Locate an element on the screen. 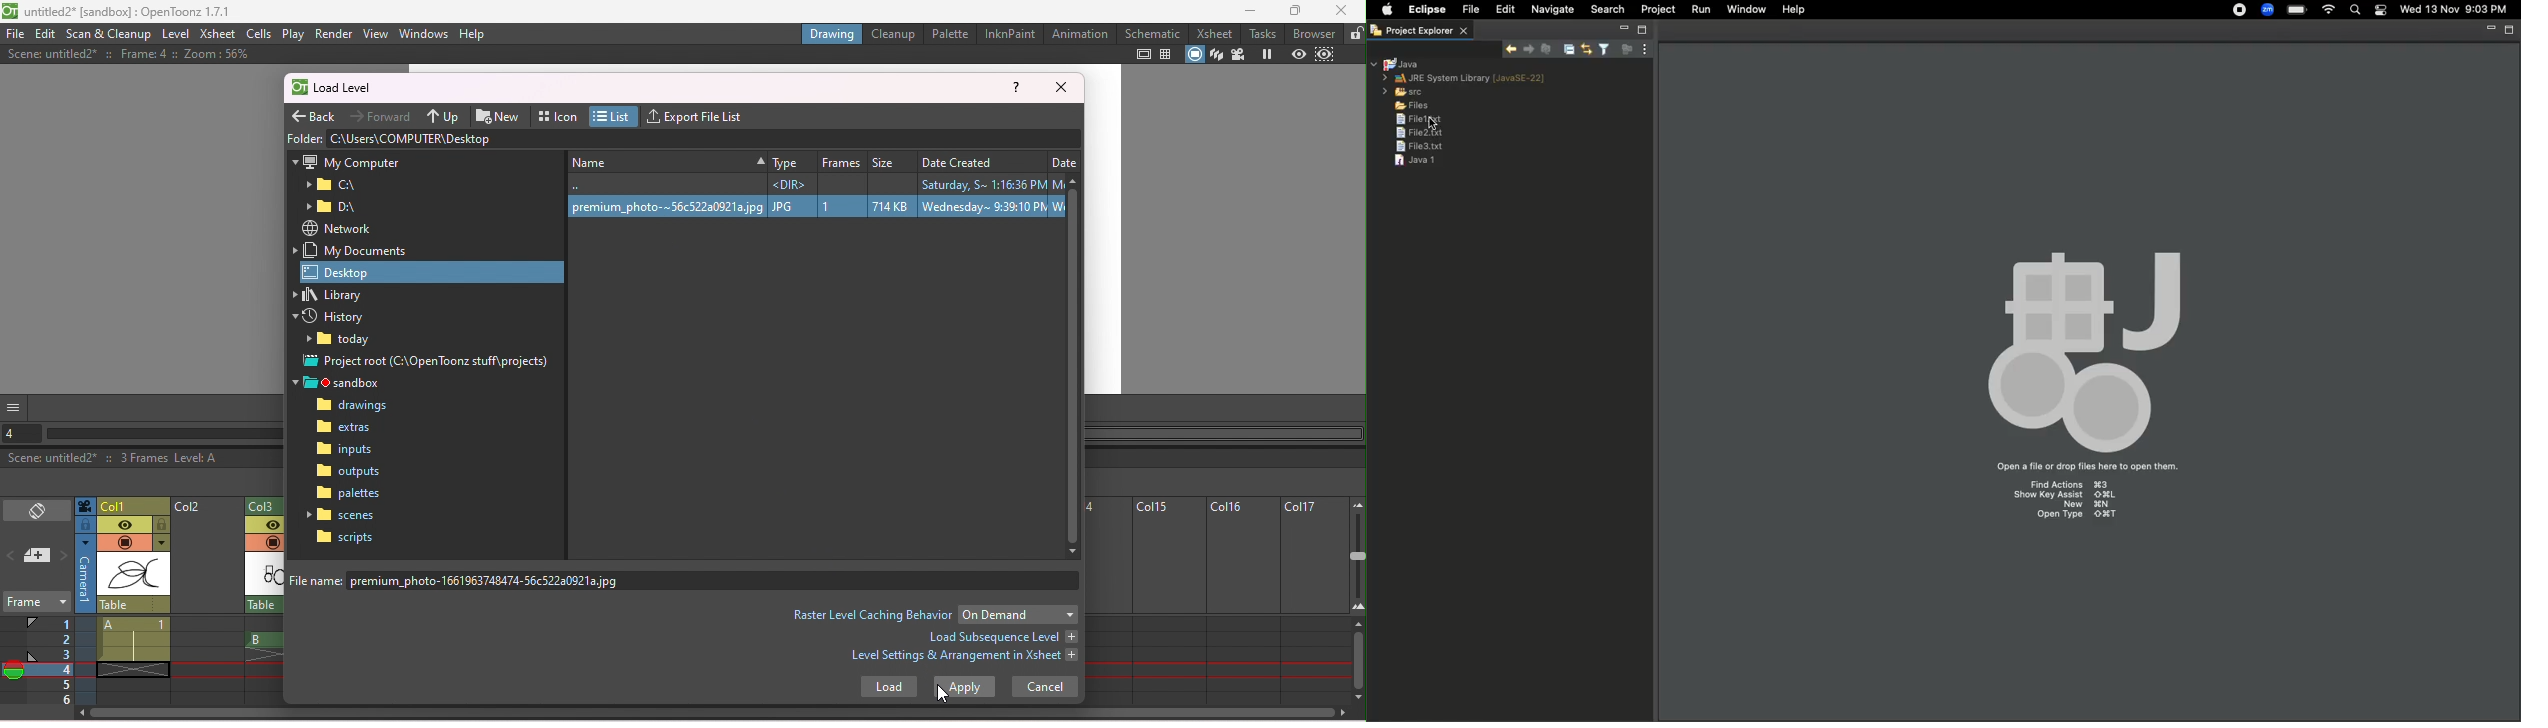 The width and height of the screenshot is (2548, 728). Folder is located at coordinates (344, 341).